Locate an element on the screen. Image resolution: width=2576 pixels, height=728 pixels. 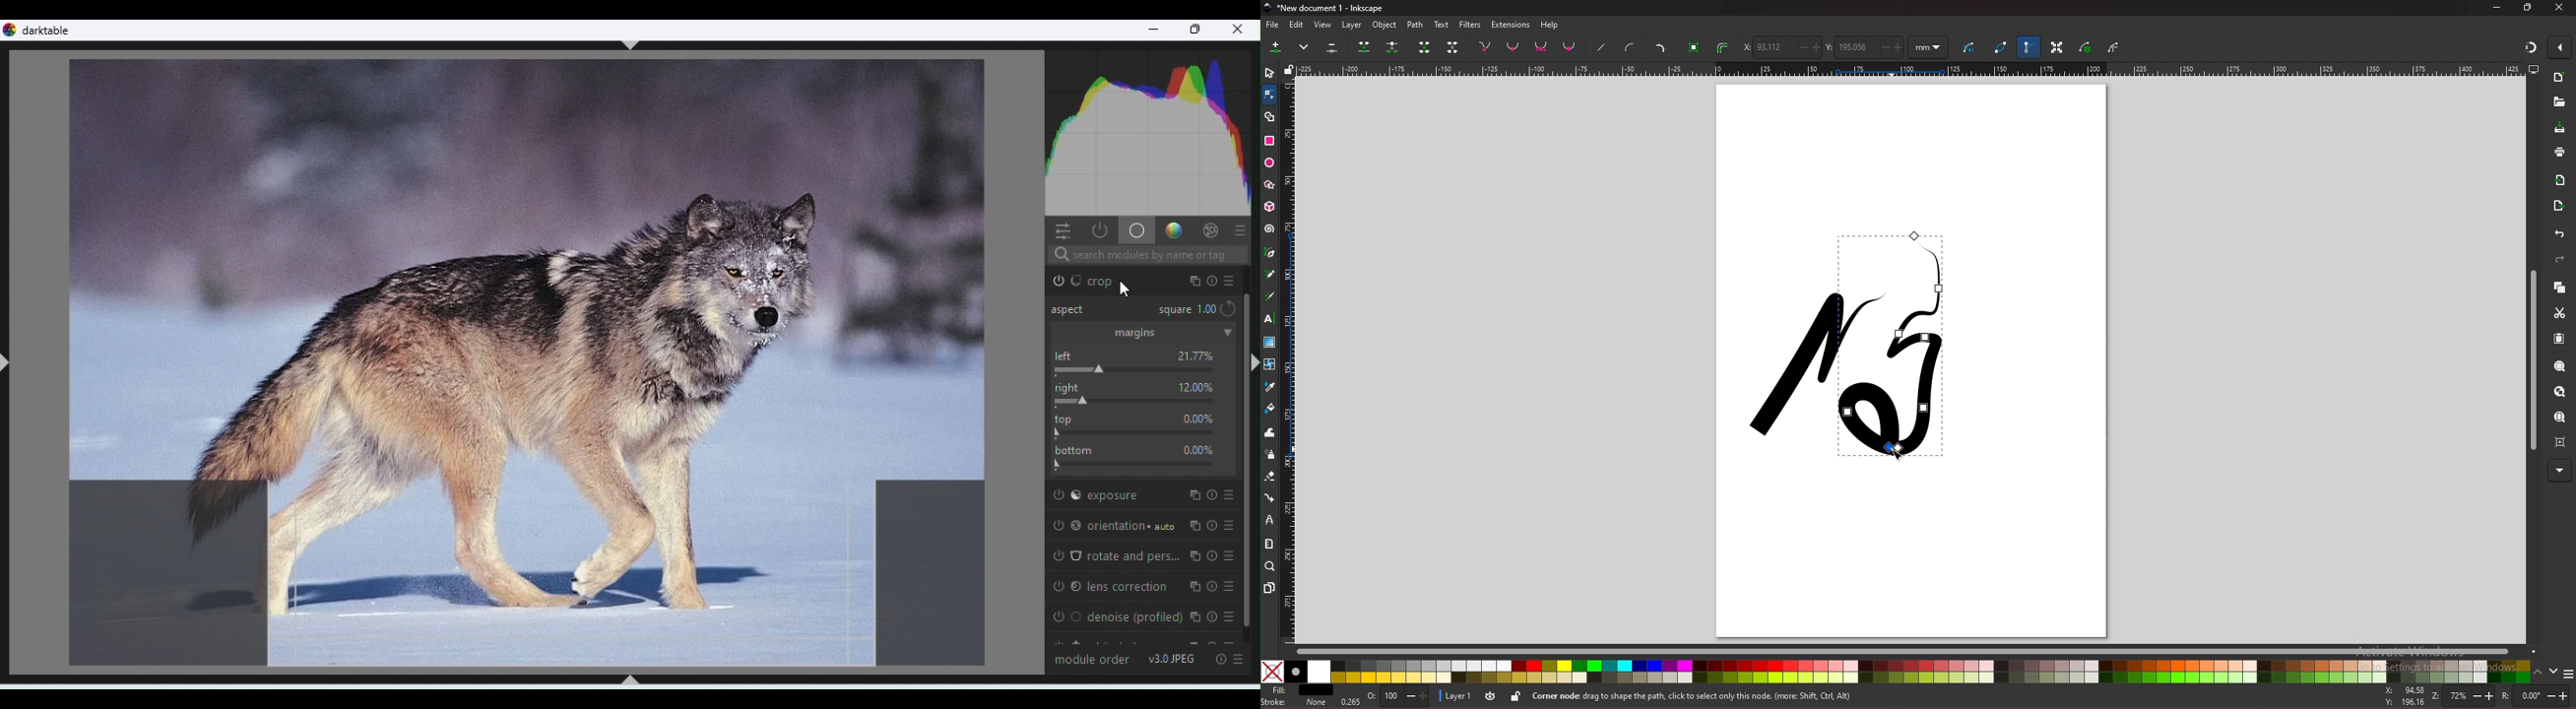
layer is located at coordinates (1354, 25).